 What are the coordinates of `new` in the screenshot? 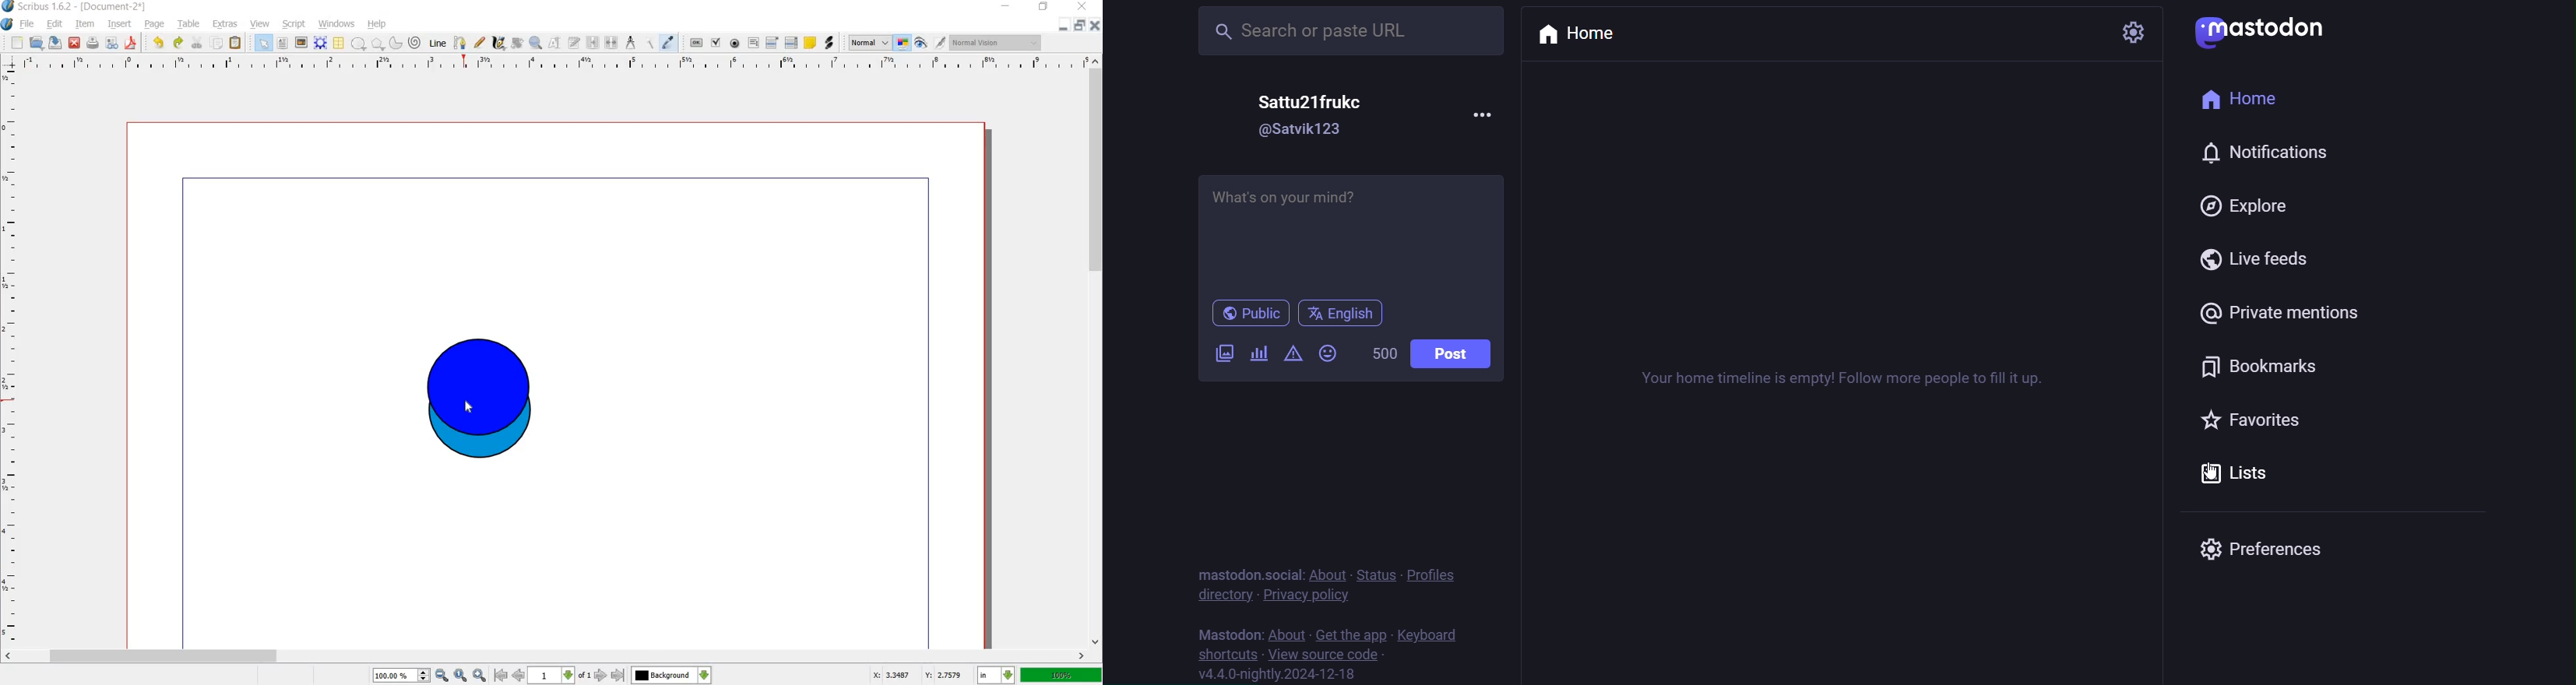 It's located at (17, 43).